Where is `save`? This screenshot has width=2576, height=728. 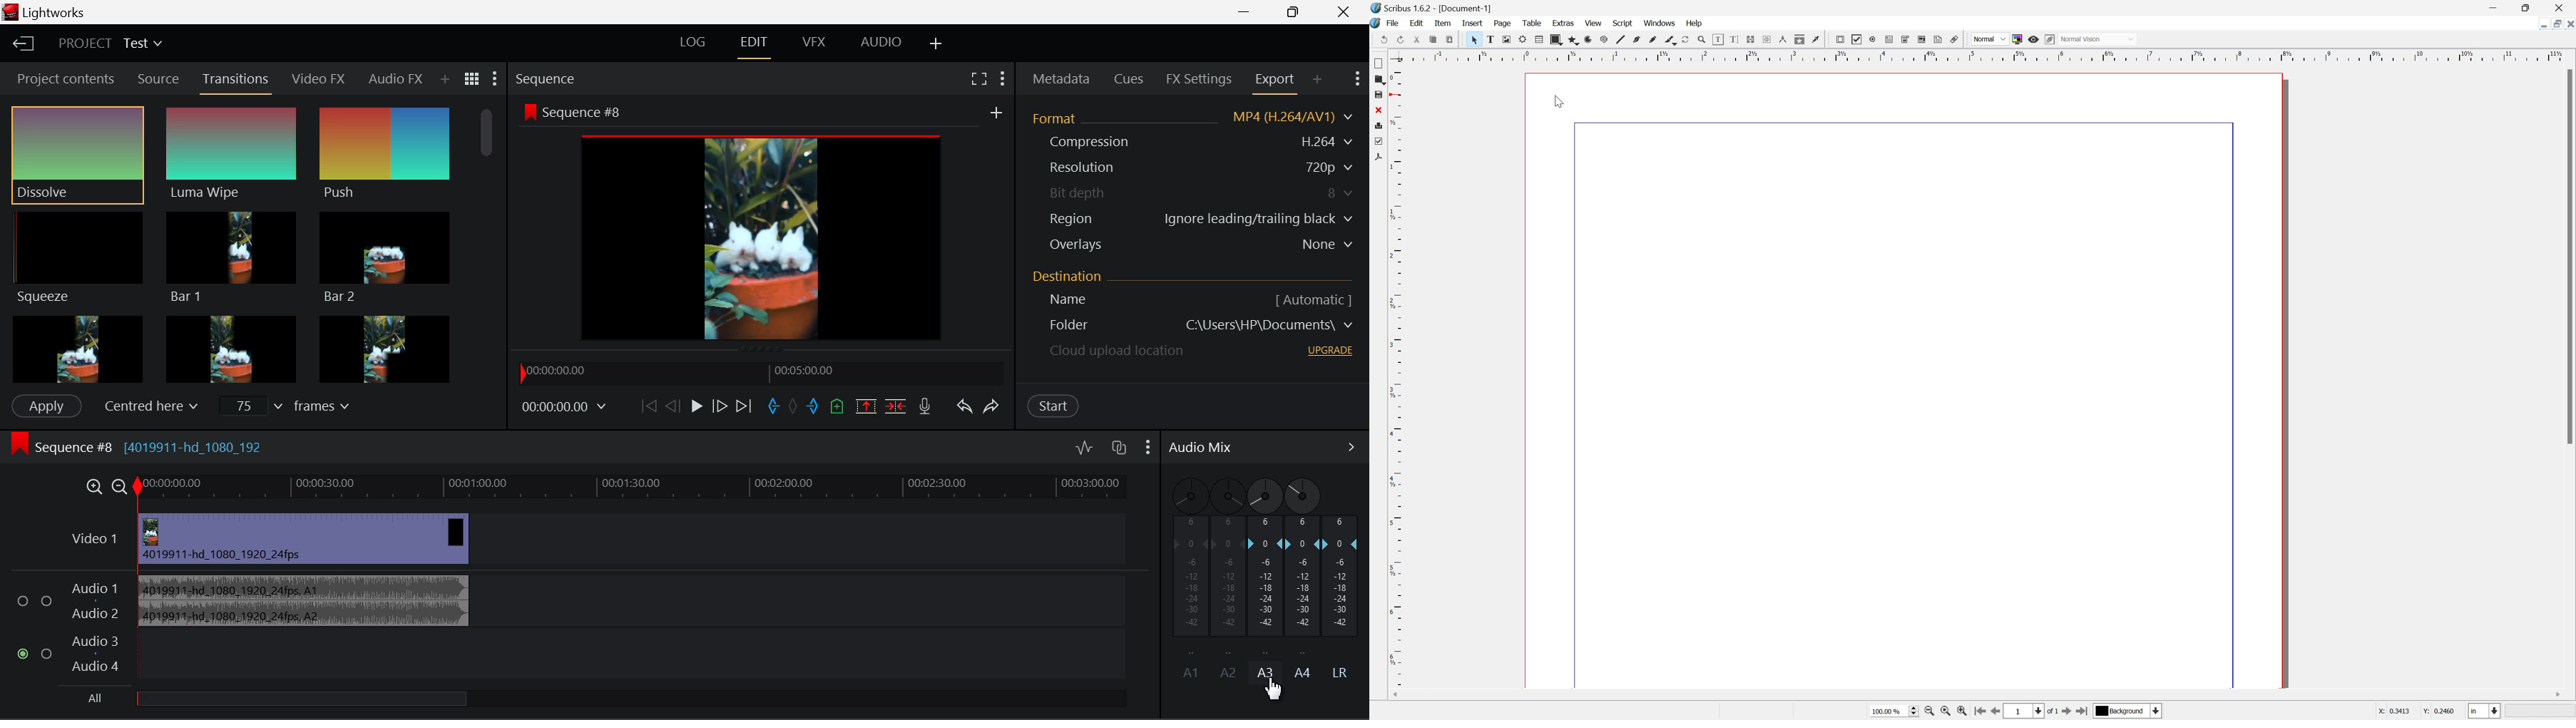
save is located at coordinates (1416, 39).